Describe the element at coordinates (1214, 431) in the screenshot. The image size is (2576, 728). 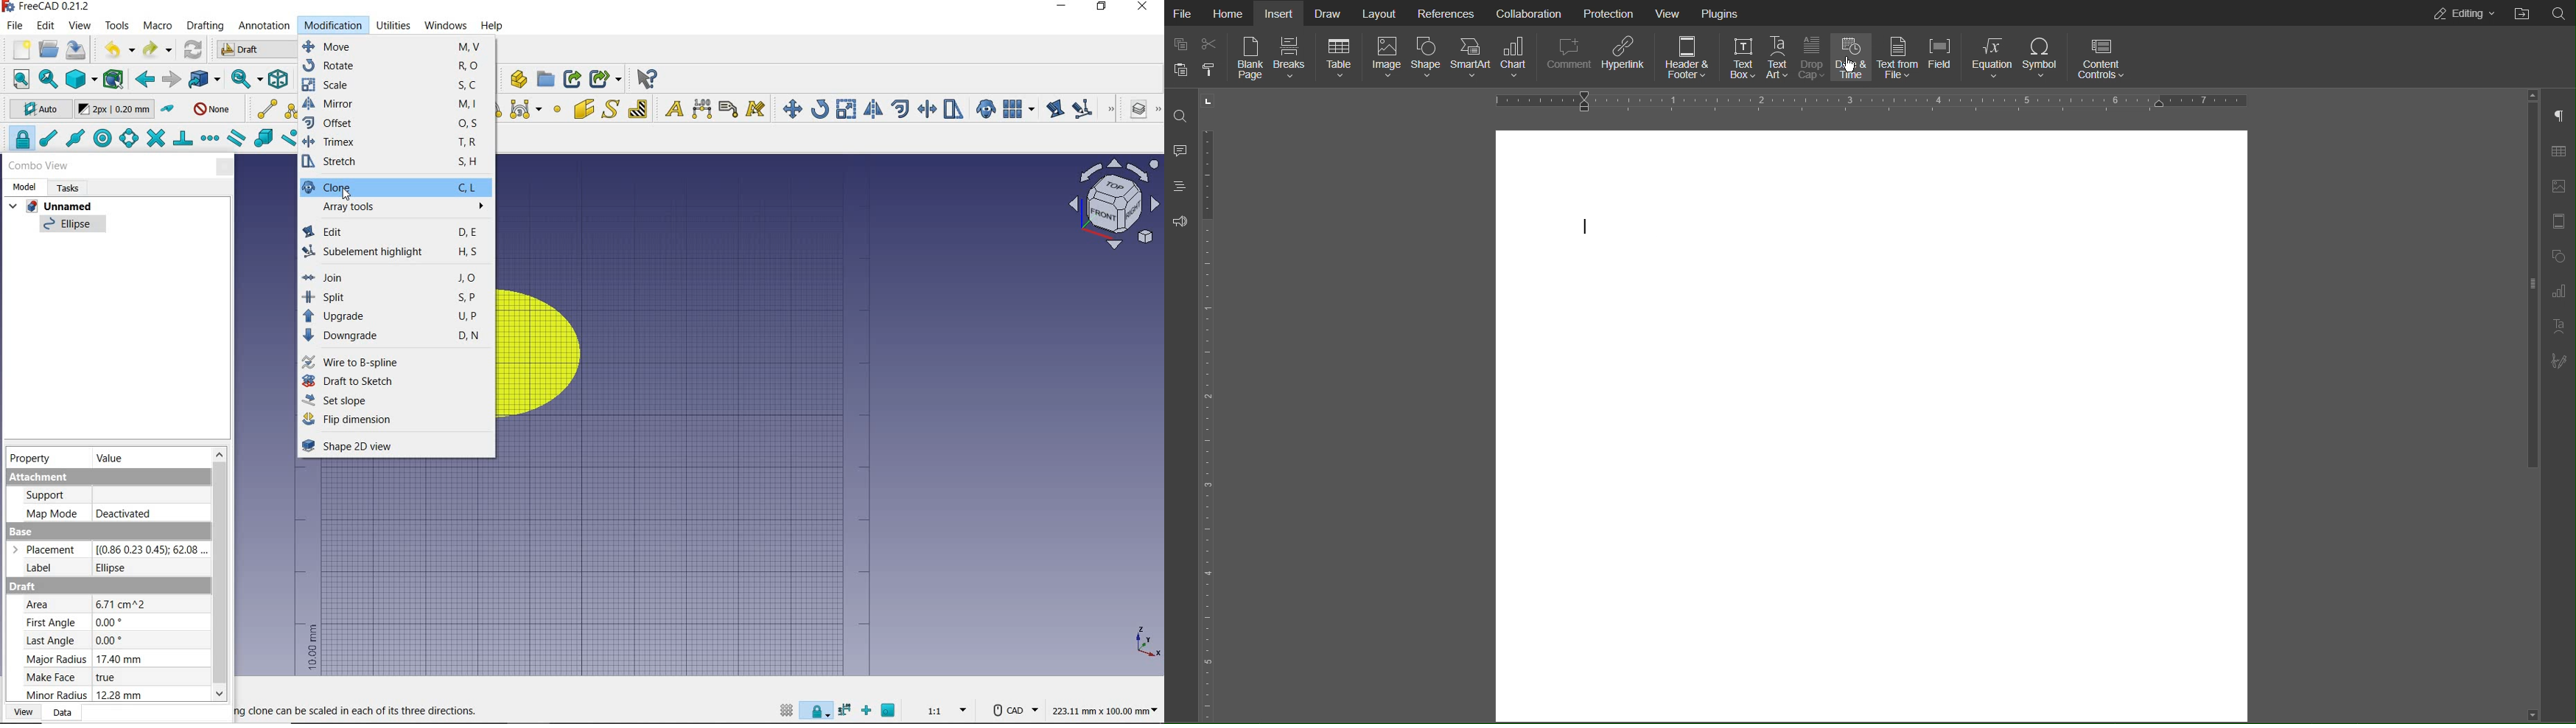
I see `Vertical Ruler` at that location.